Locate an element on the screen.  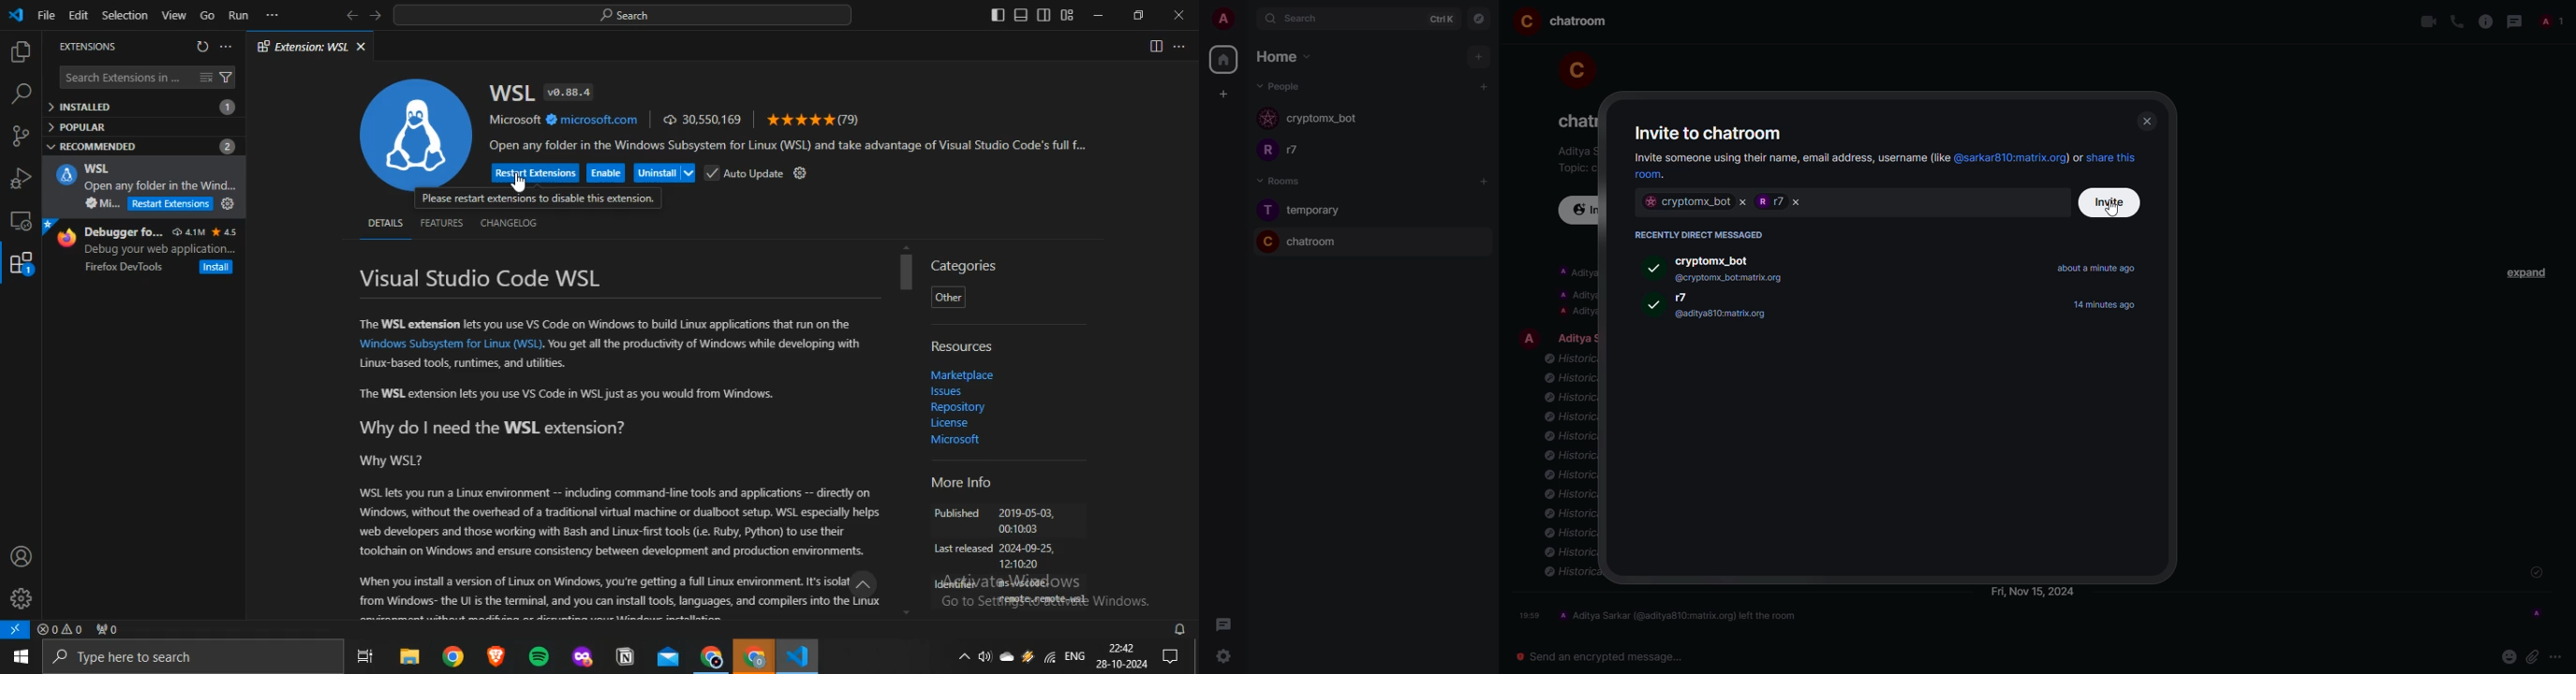
ctrlK is located at coordinates (1438, 19).